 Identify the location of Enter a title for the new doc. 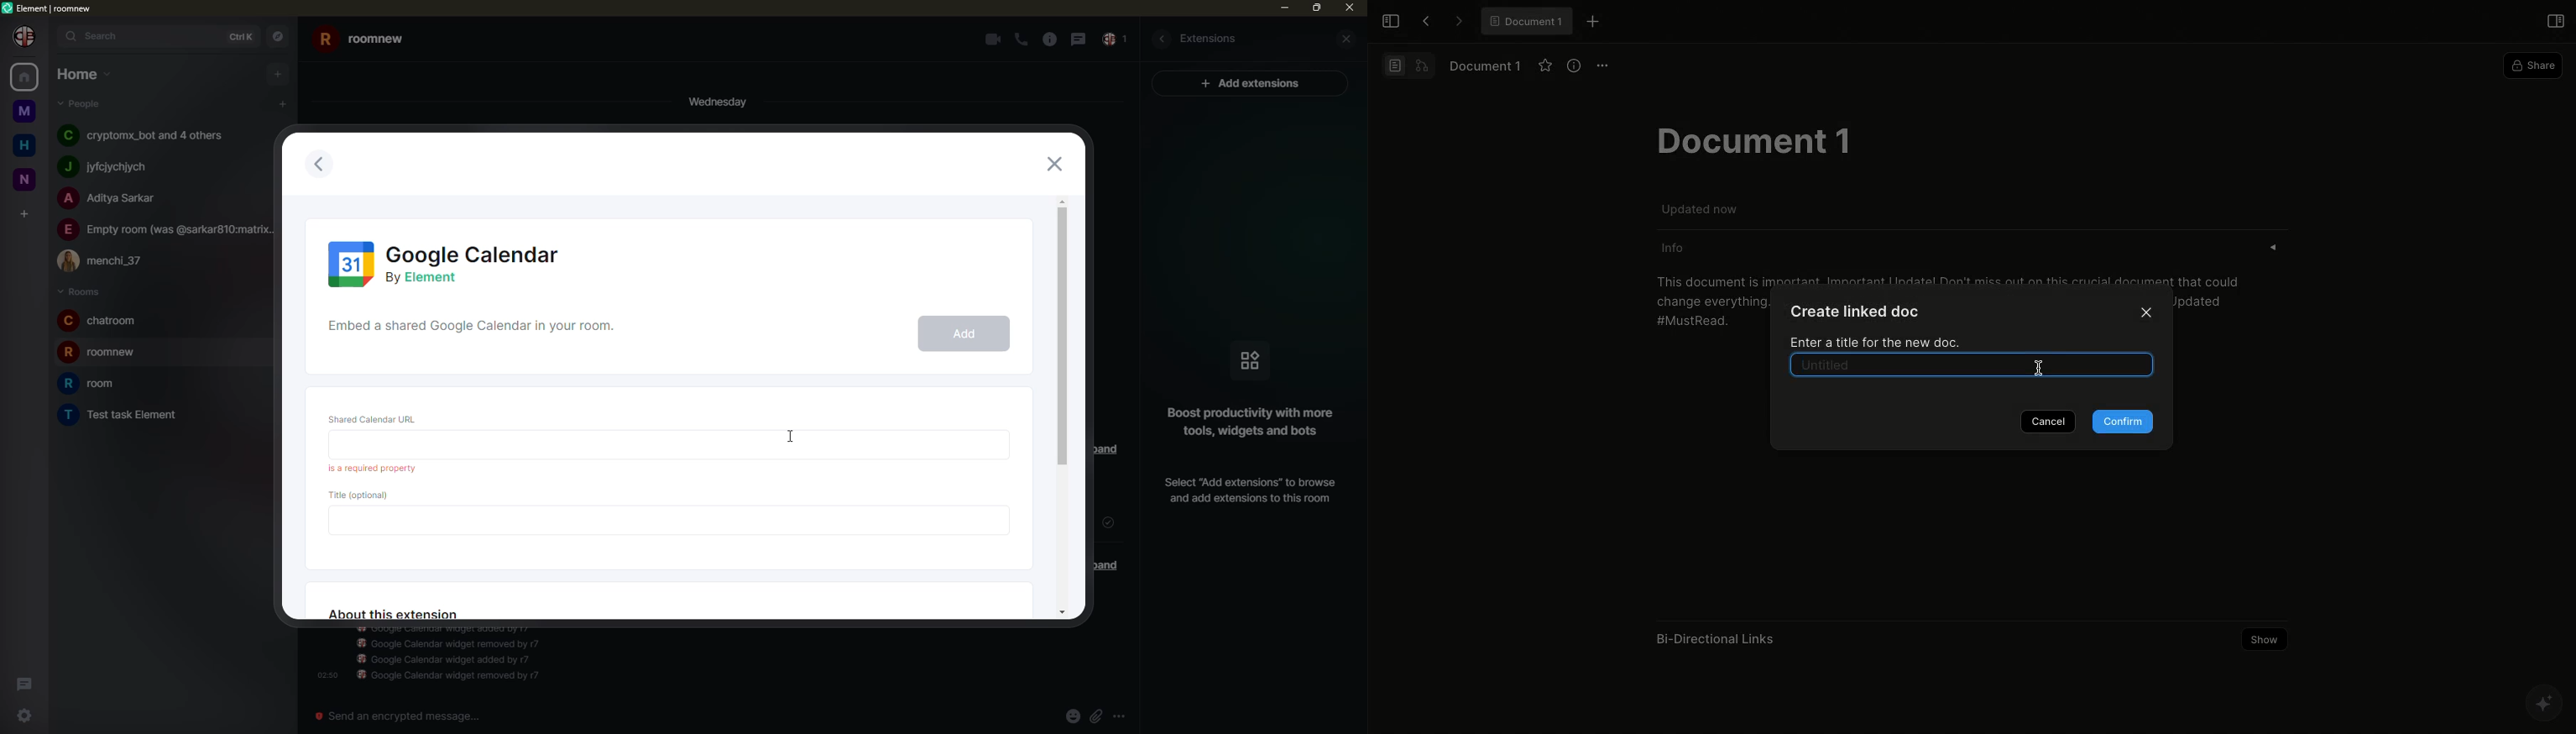
(1878, 341).